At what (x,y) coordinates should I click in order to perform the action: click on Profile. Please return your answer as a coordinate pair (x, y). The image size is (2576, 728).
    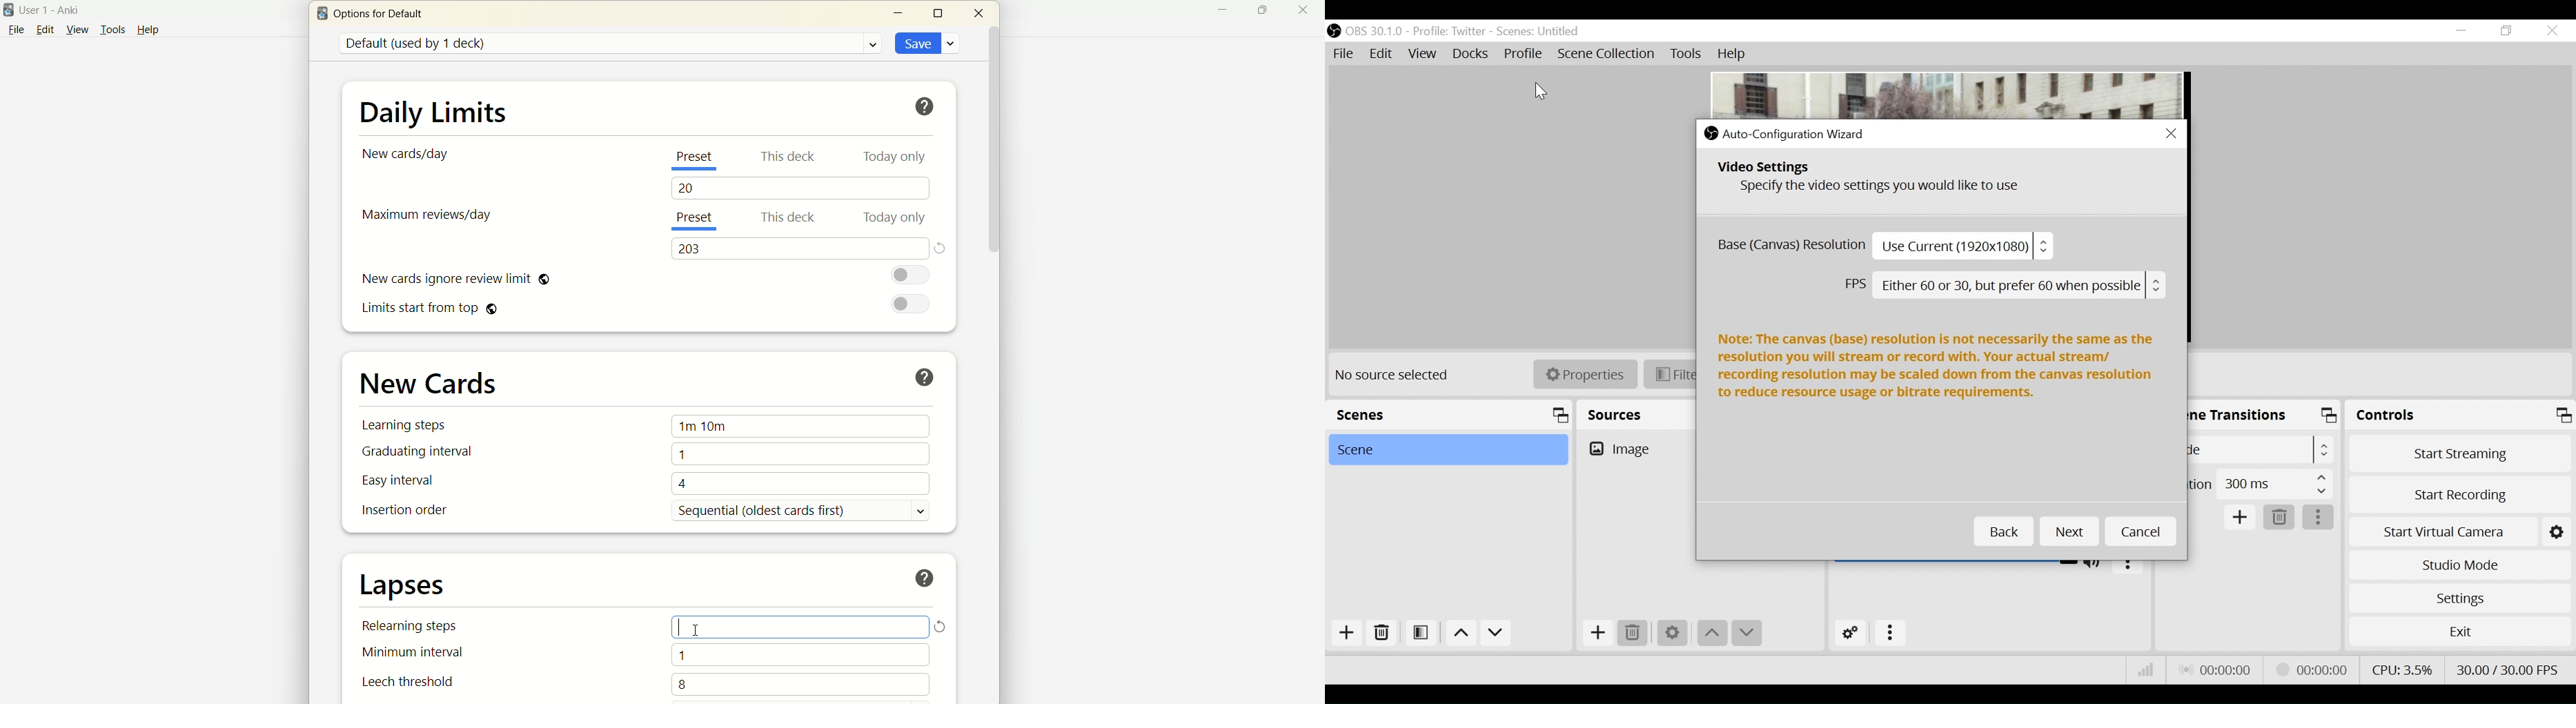
    Looking at the image, I should click on (1523, 53).